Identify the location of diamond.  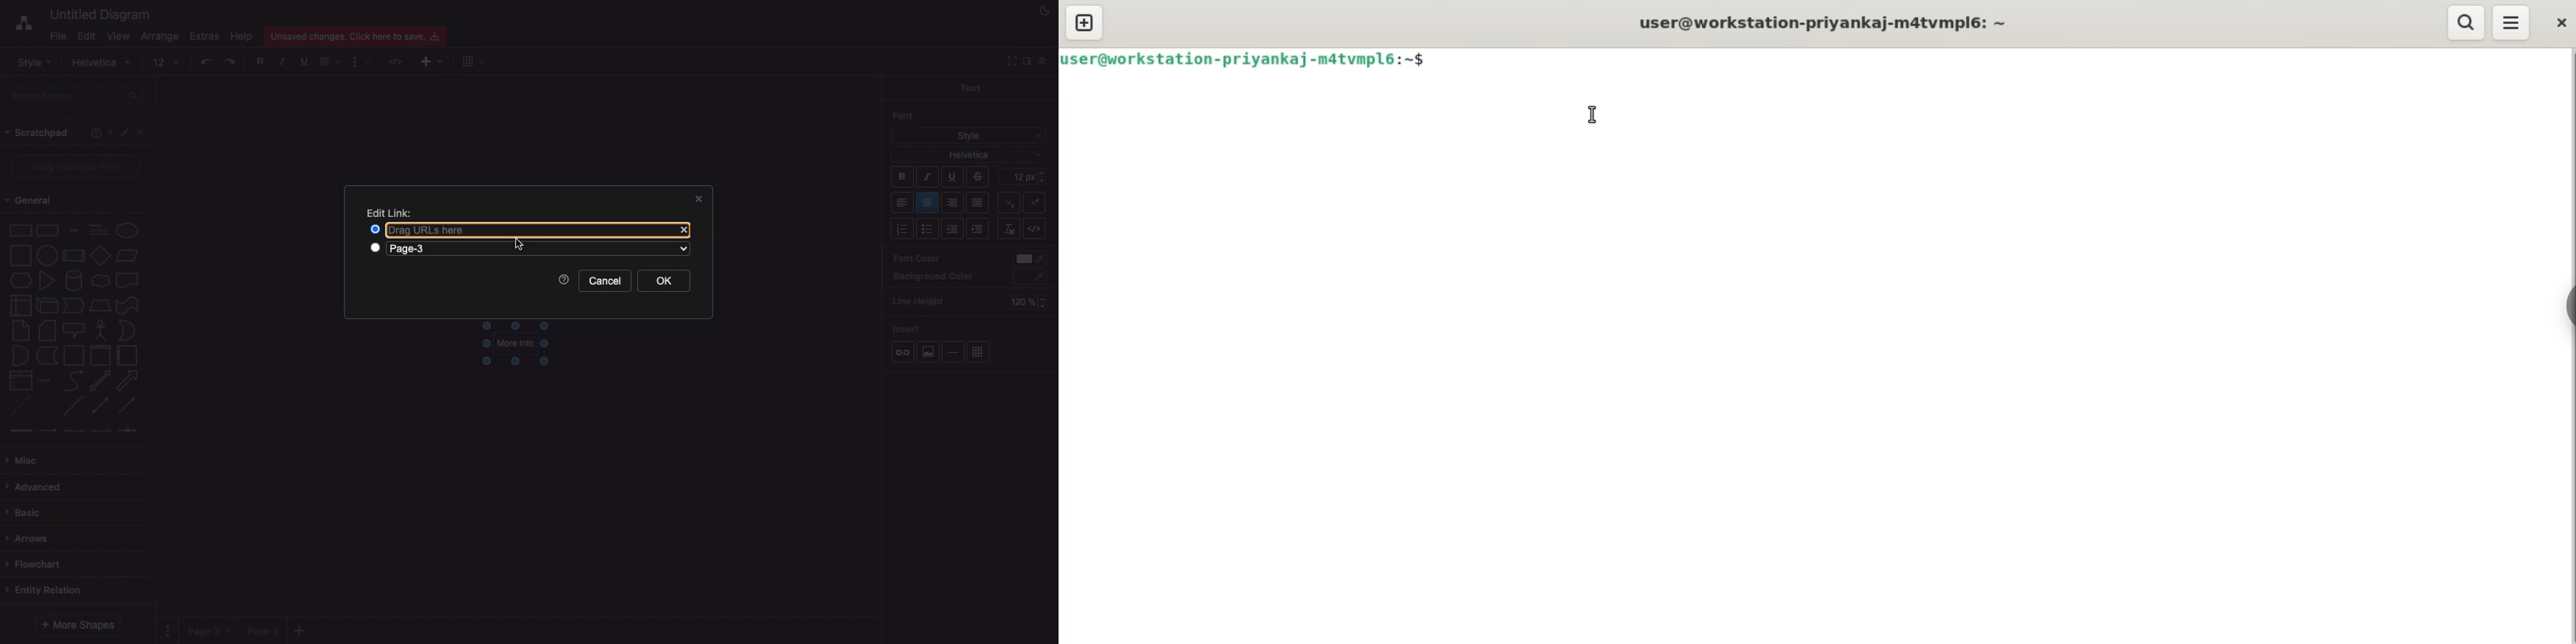
(101, 254).